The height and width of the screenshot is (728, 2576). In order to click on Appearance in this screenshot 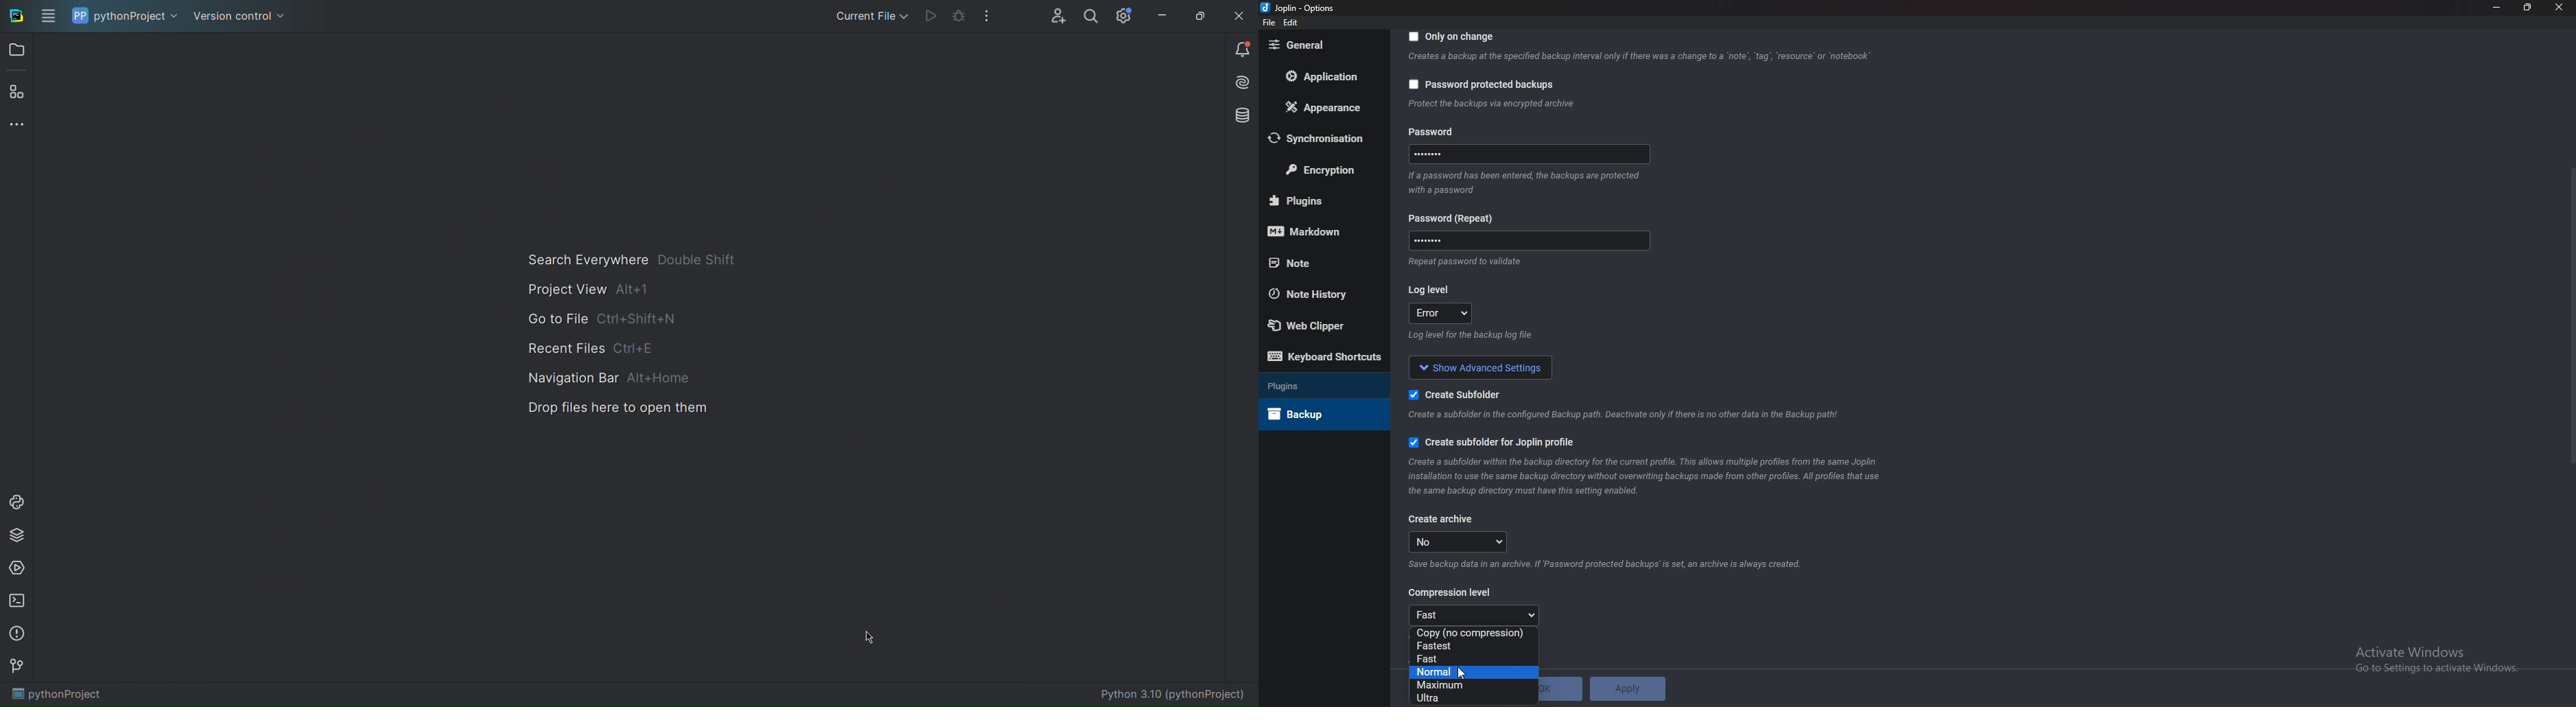, I will do `click(1320, 108)`.